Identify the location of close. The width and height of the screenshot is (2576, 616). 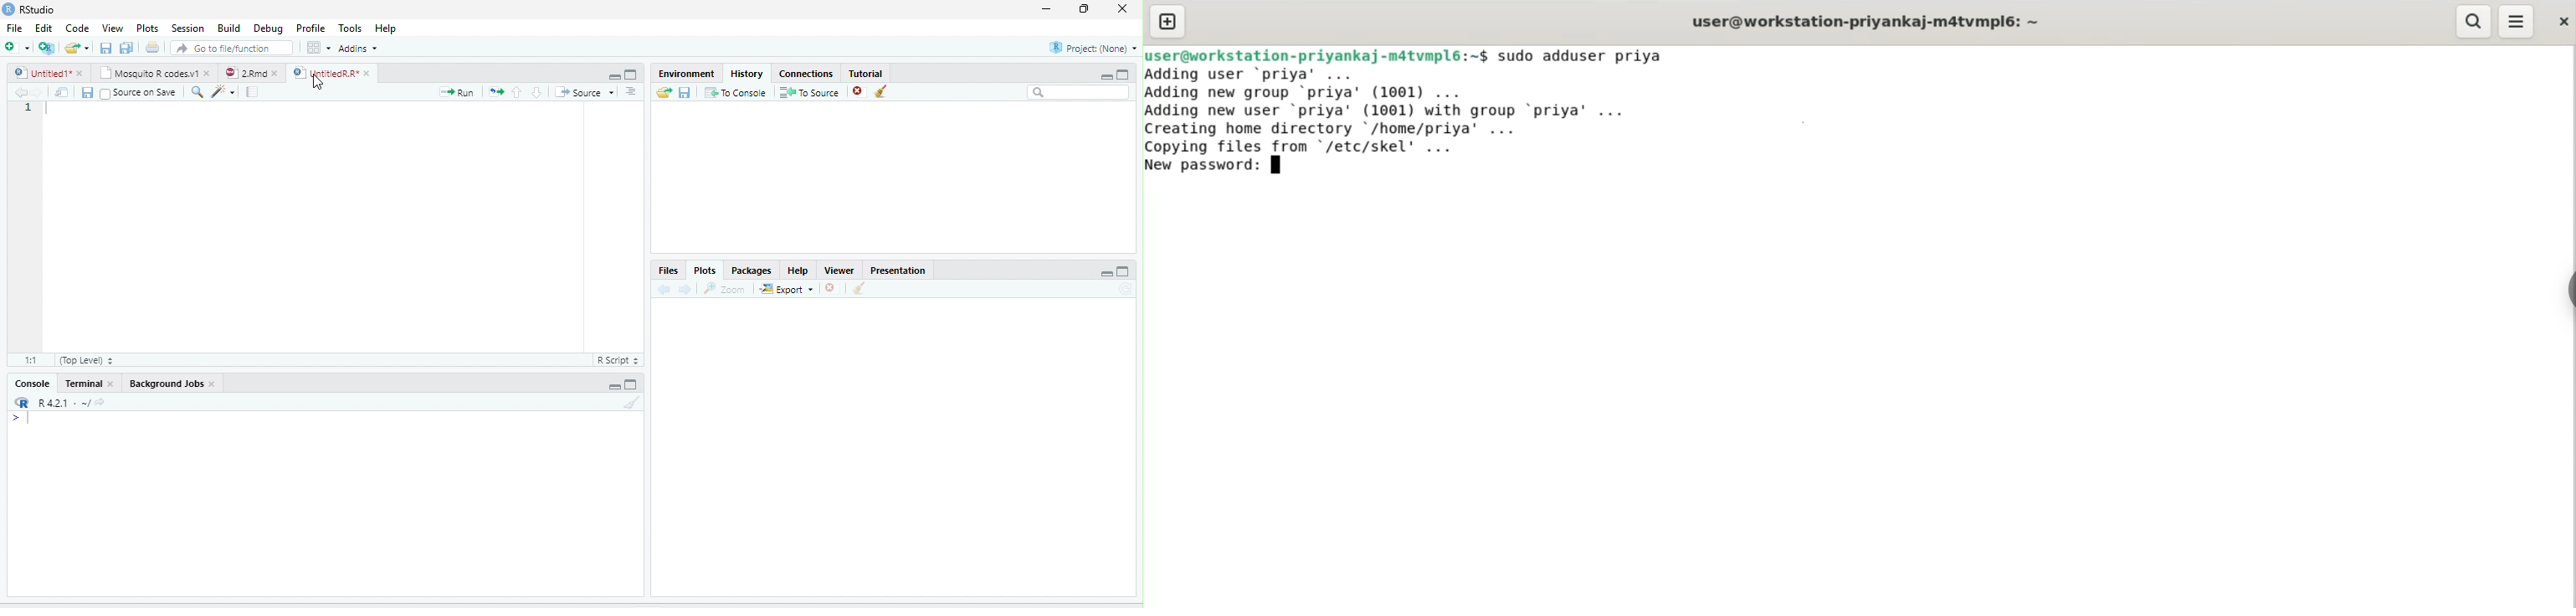
(275, 73).